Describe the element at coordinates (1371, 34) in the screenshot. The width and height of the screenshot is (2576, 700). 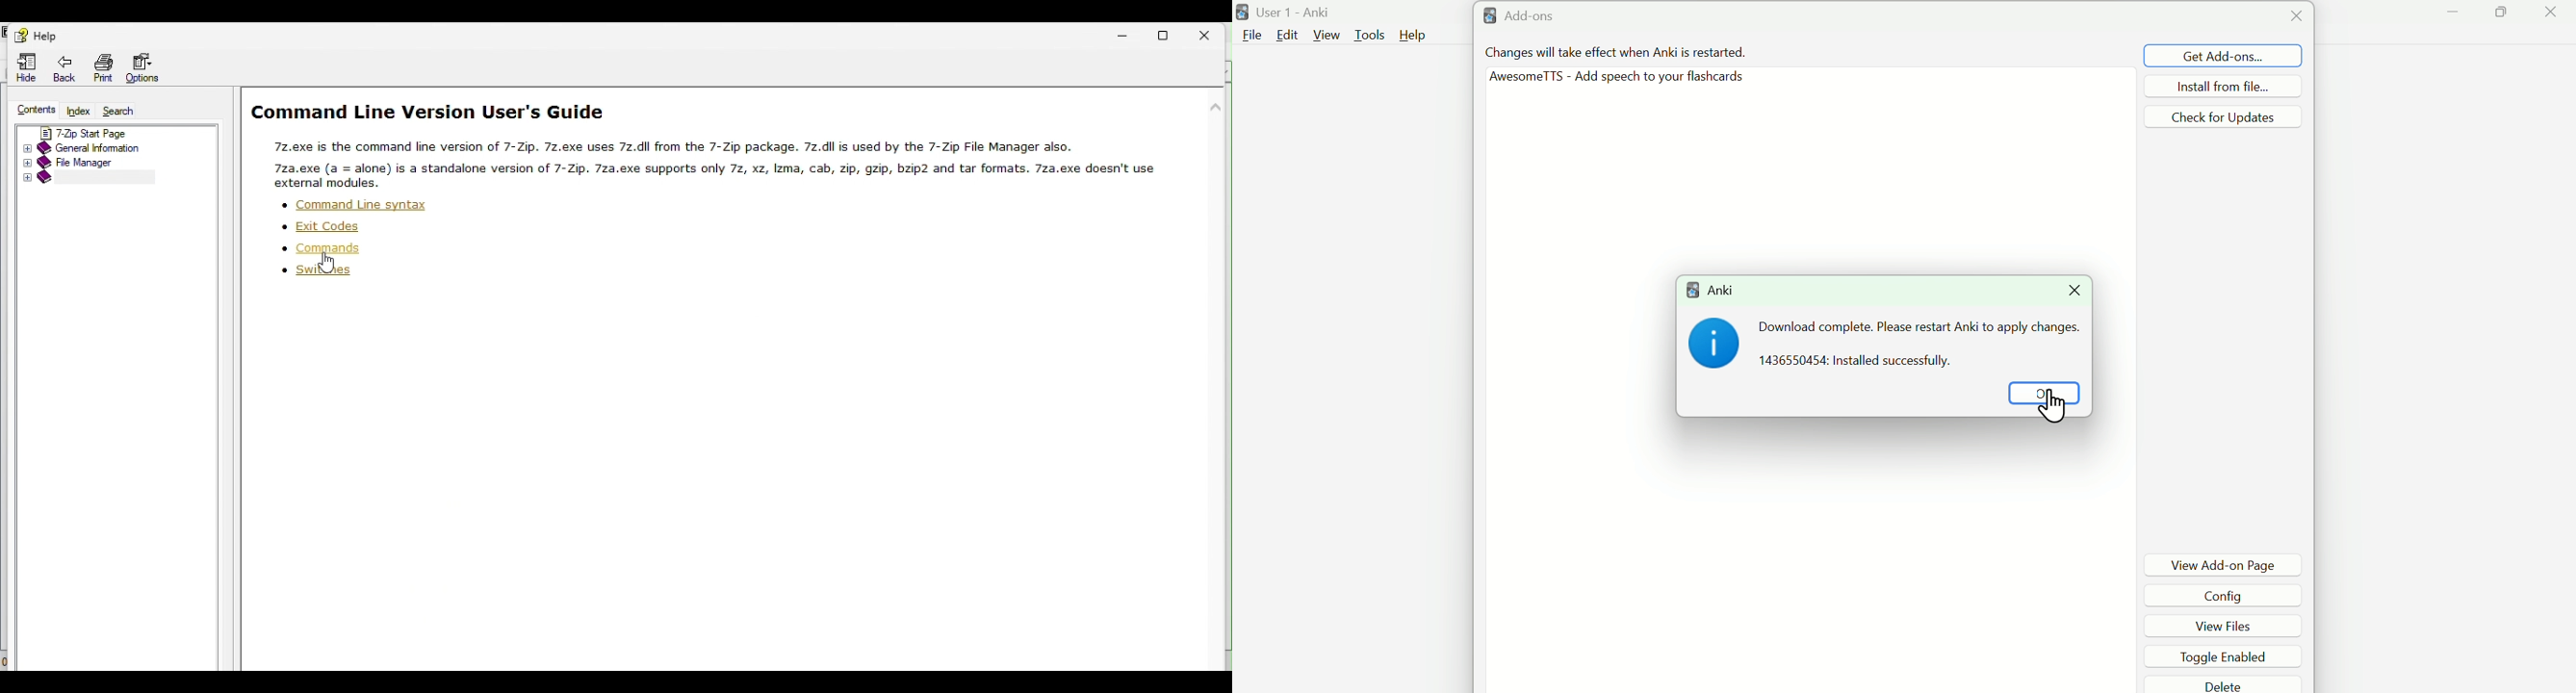
I see `Tools` at that location.